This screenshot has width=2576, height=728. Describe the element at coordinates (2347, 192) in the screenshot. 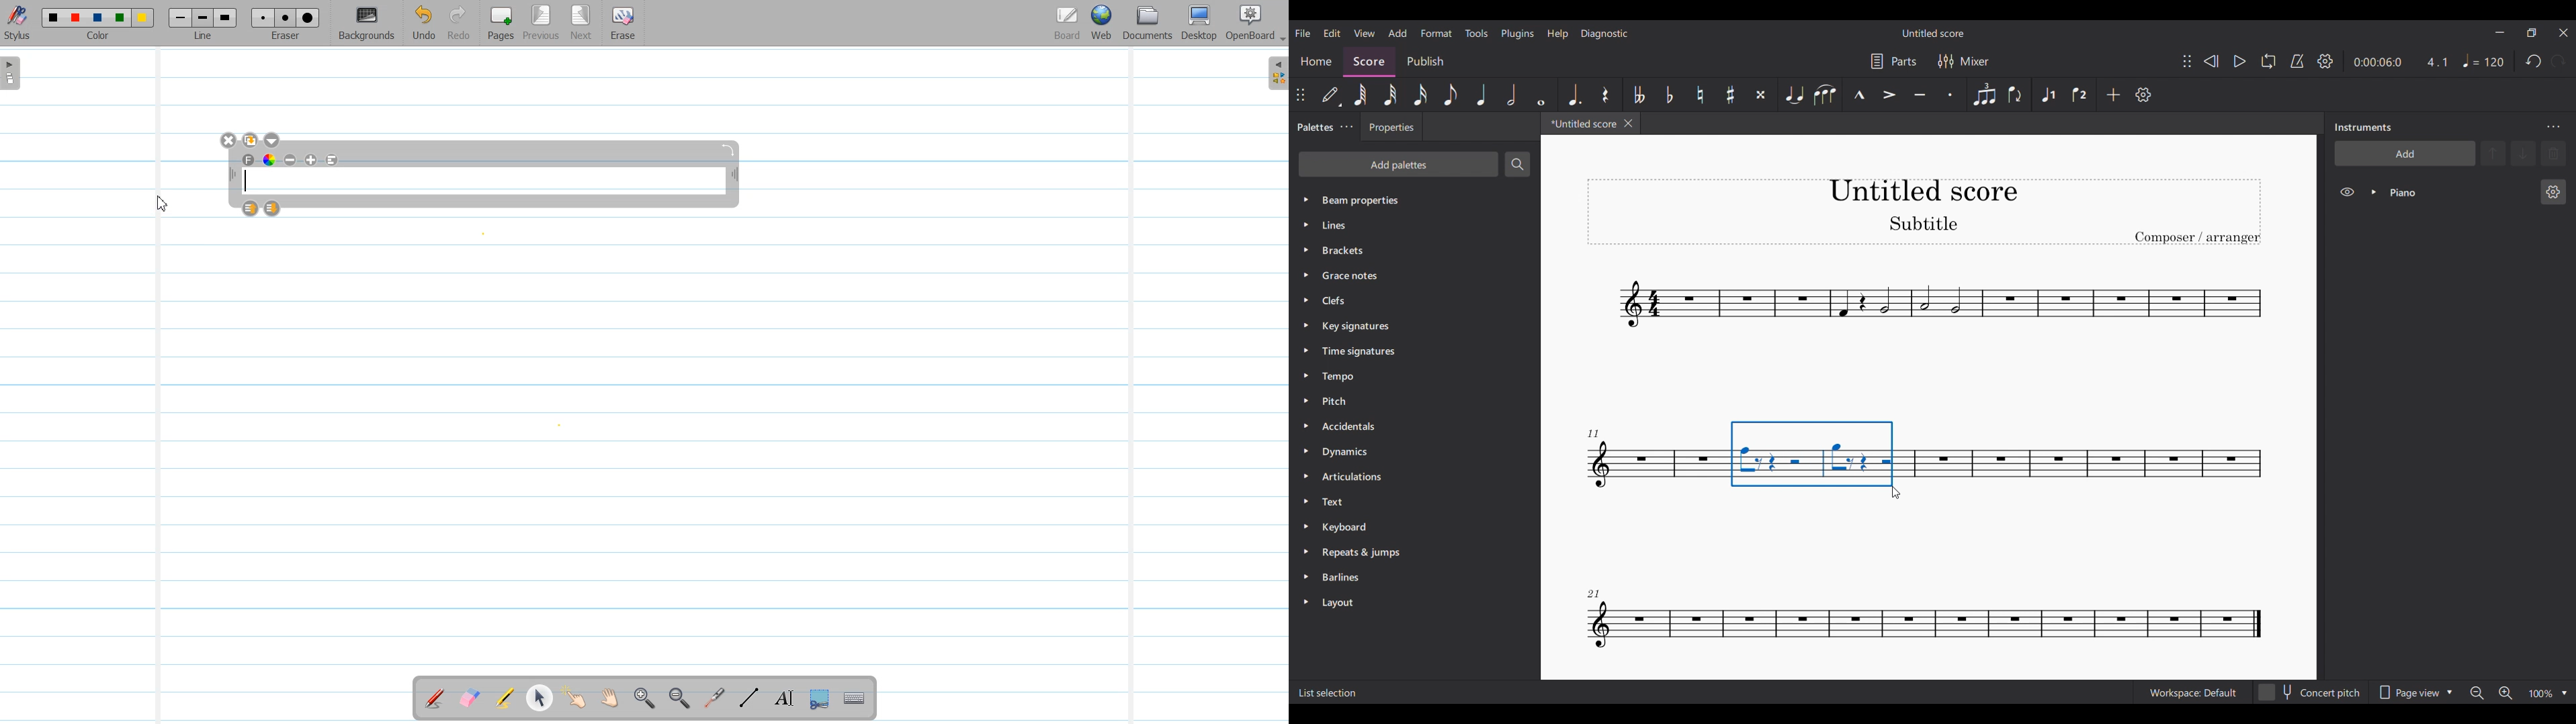

I see `Show/Hide` at that location.